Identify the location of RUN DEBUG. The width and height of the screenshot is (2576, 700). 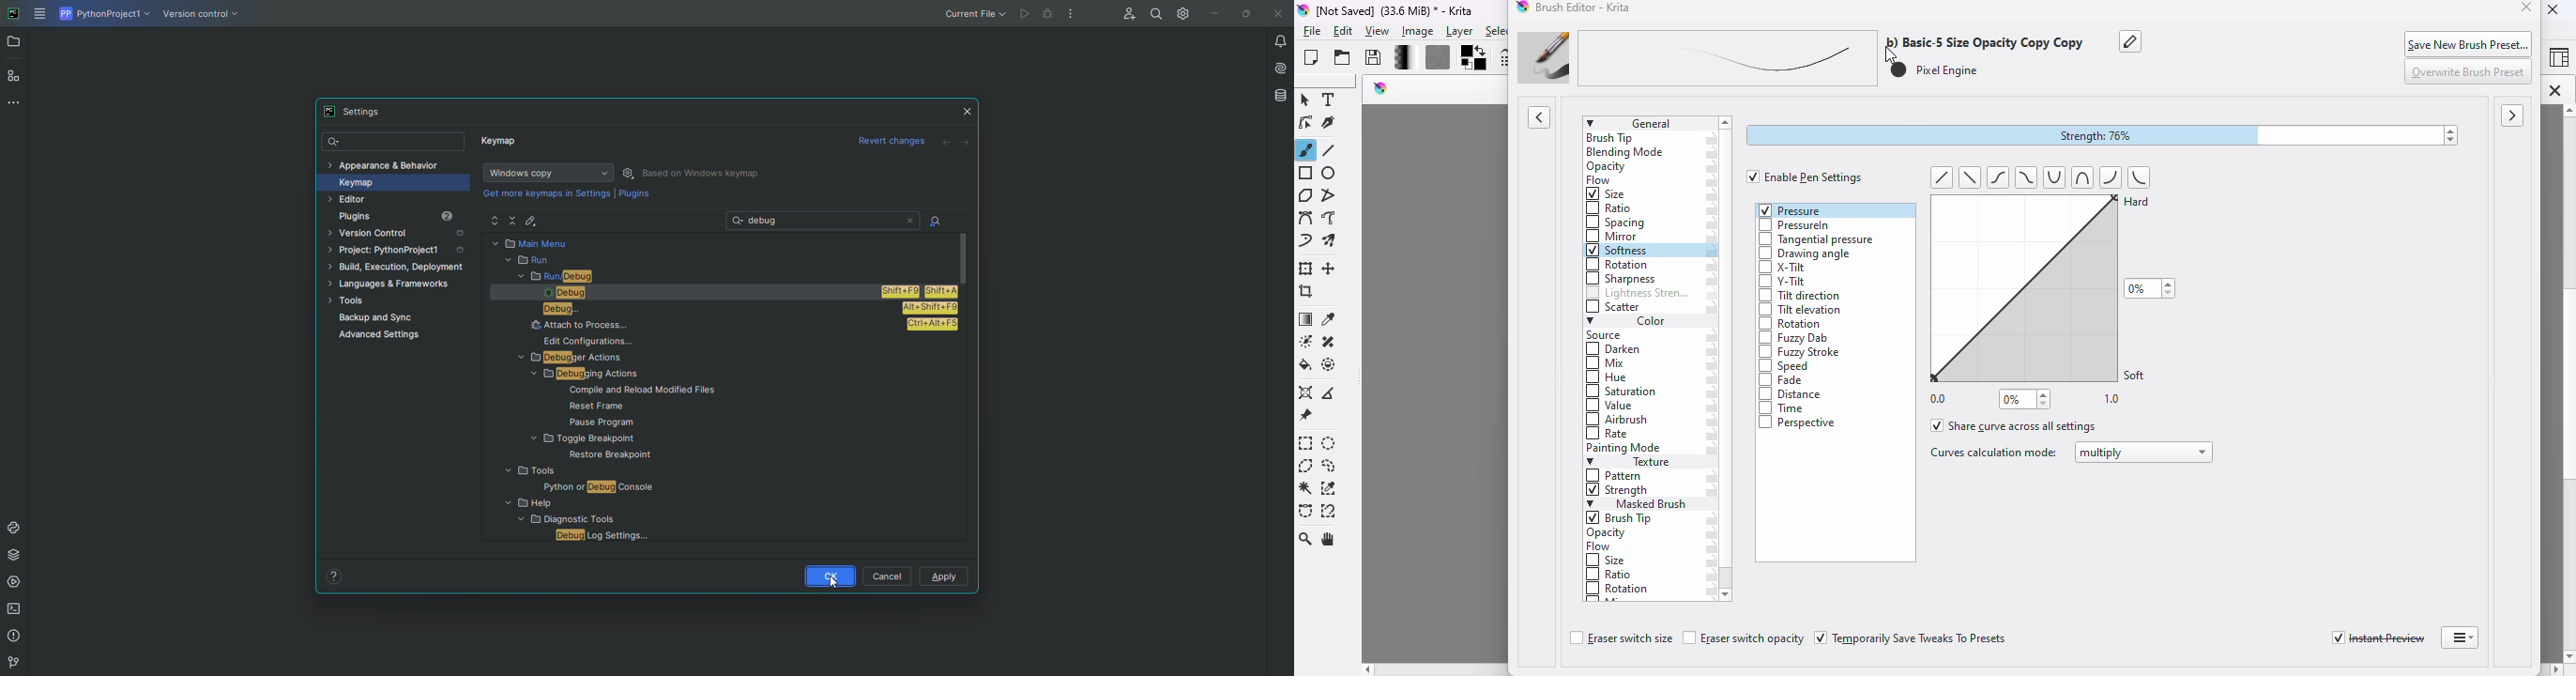
(731, 277).